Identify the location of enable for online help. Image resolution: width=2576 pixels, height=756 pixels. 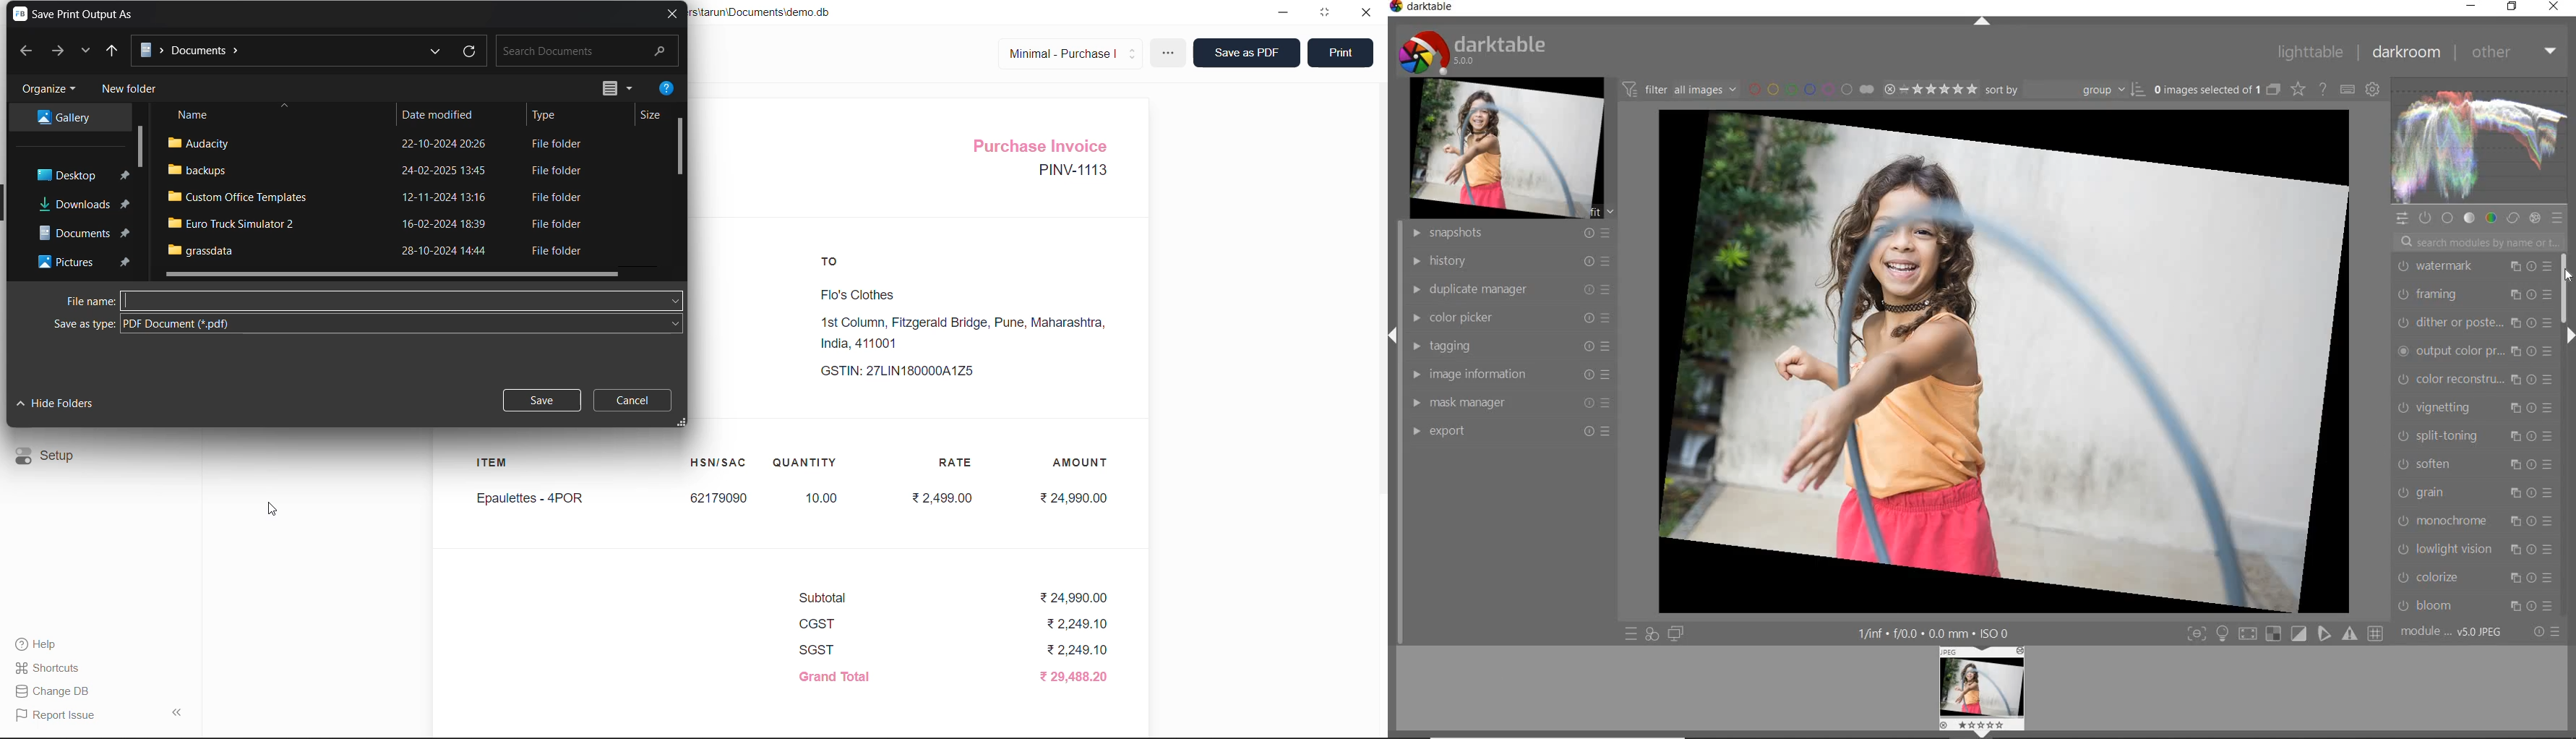
(2323, 89).